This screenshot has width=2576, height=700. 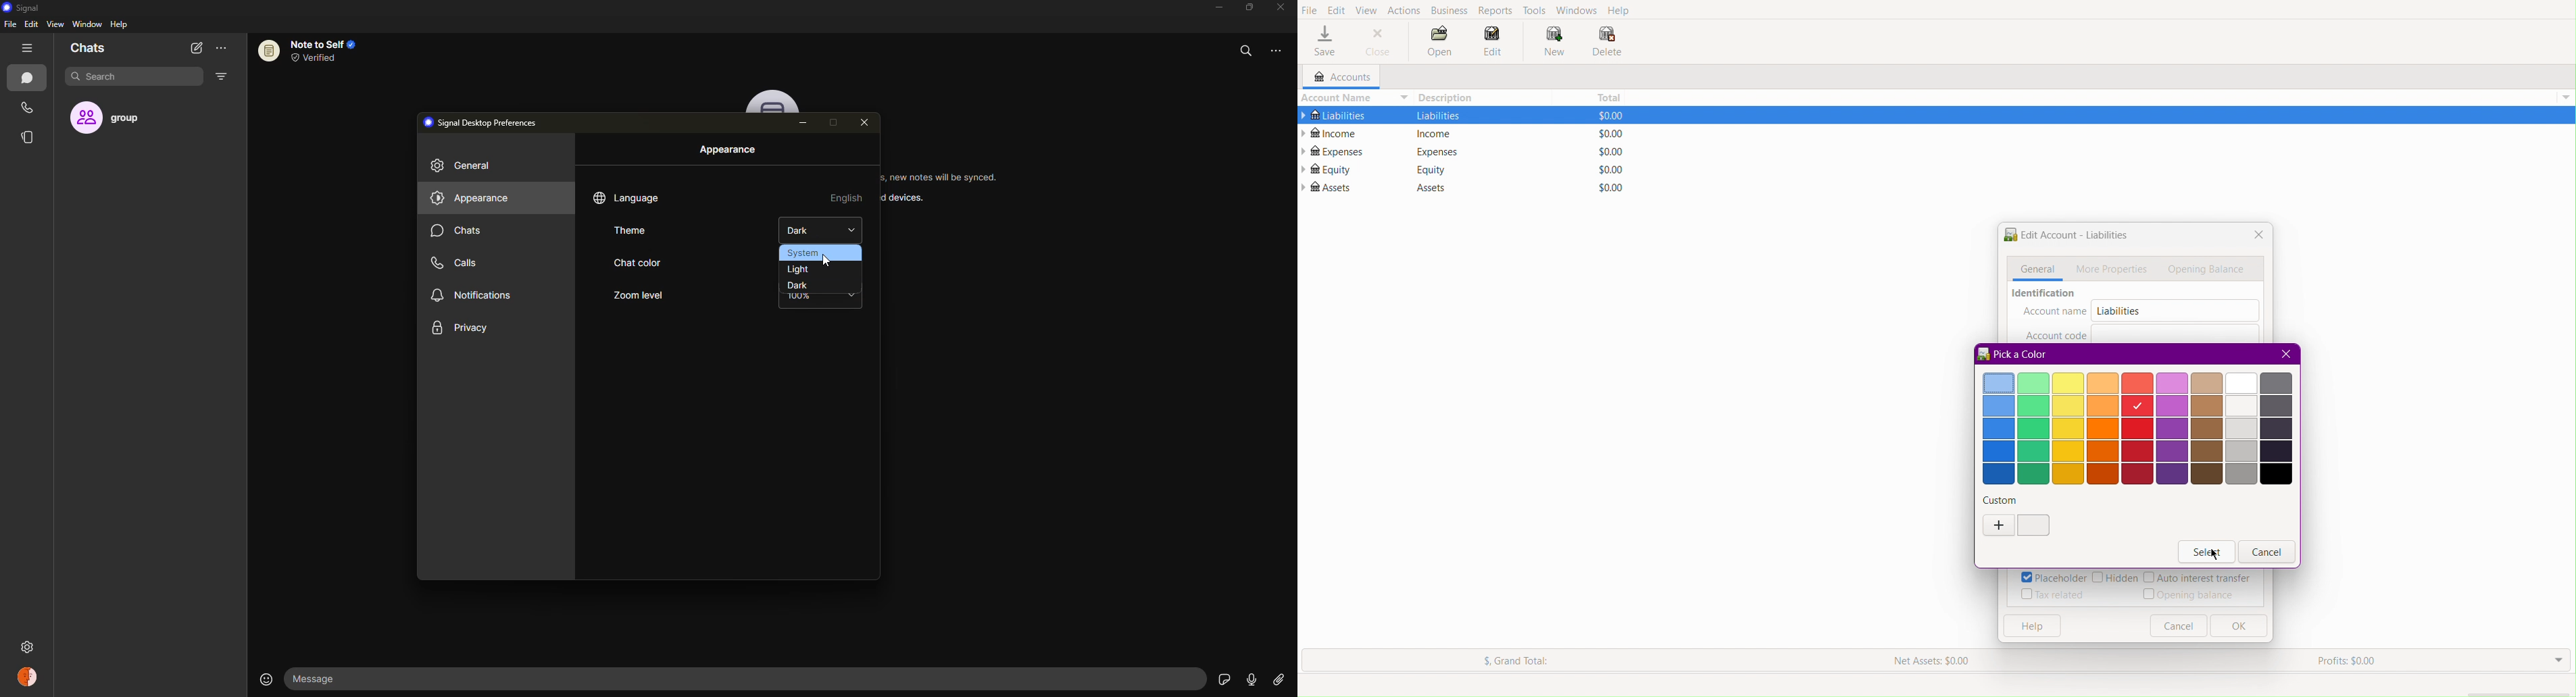 What do you see at coordinates (799, 270) in the screenshot?
I see `light` at bounding box center [799, 270].